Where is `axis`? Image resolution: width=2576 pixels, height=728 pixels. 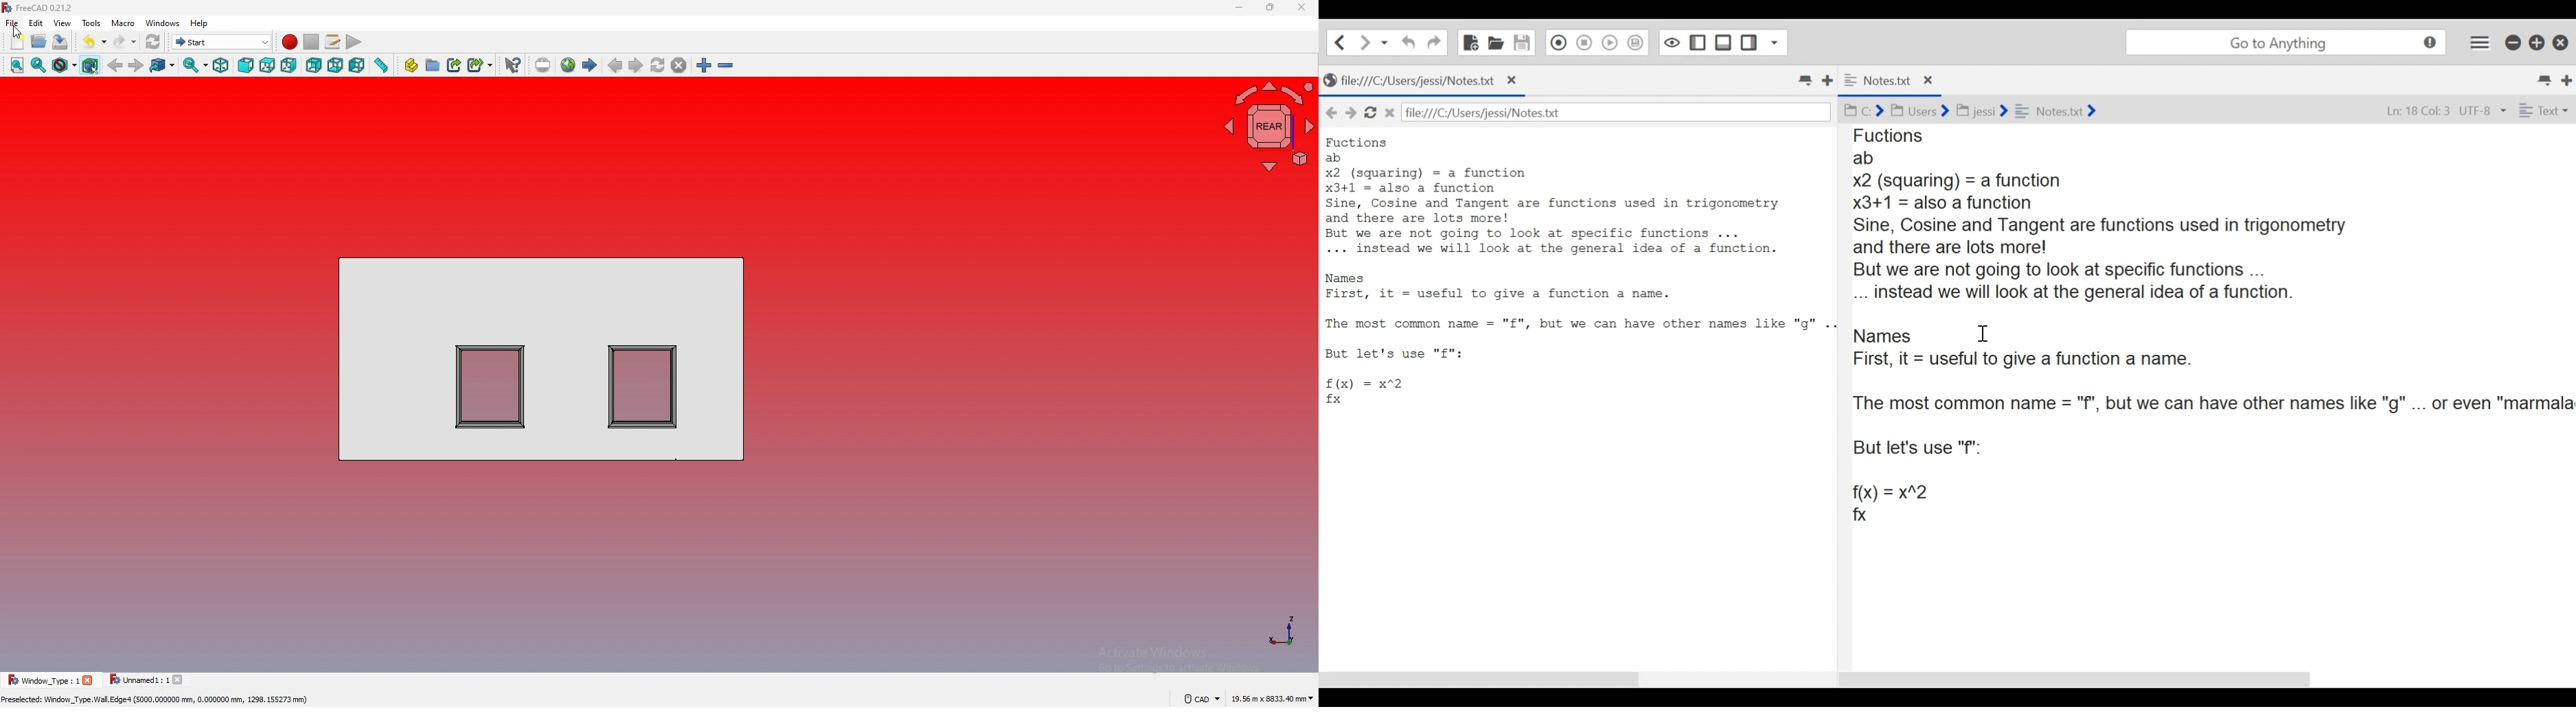 axis is located at coordinates (1281, 630).